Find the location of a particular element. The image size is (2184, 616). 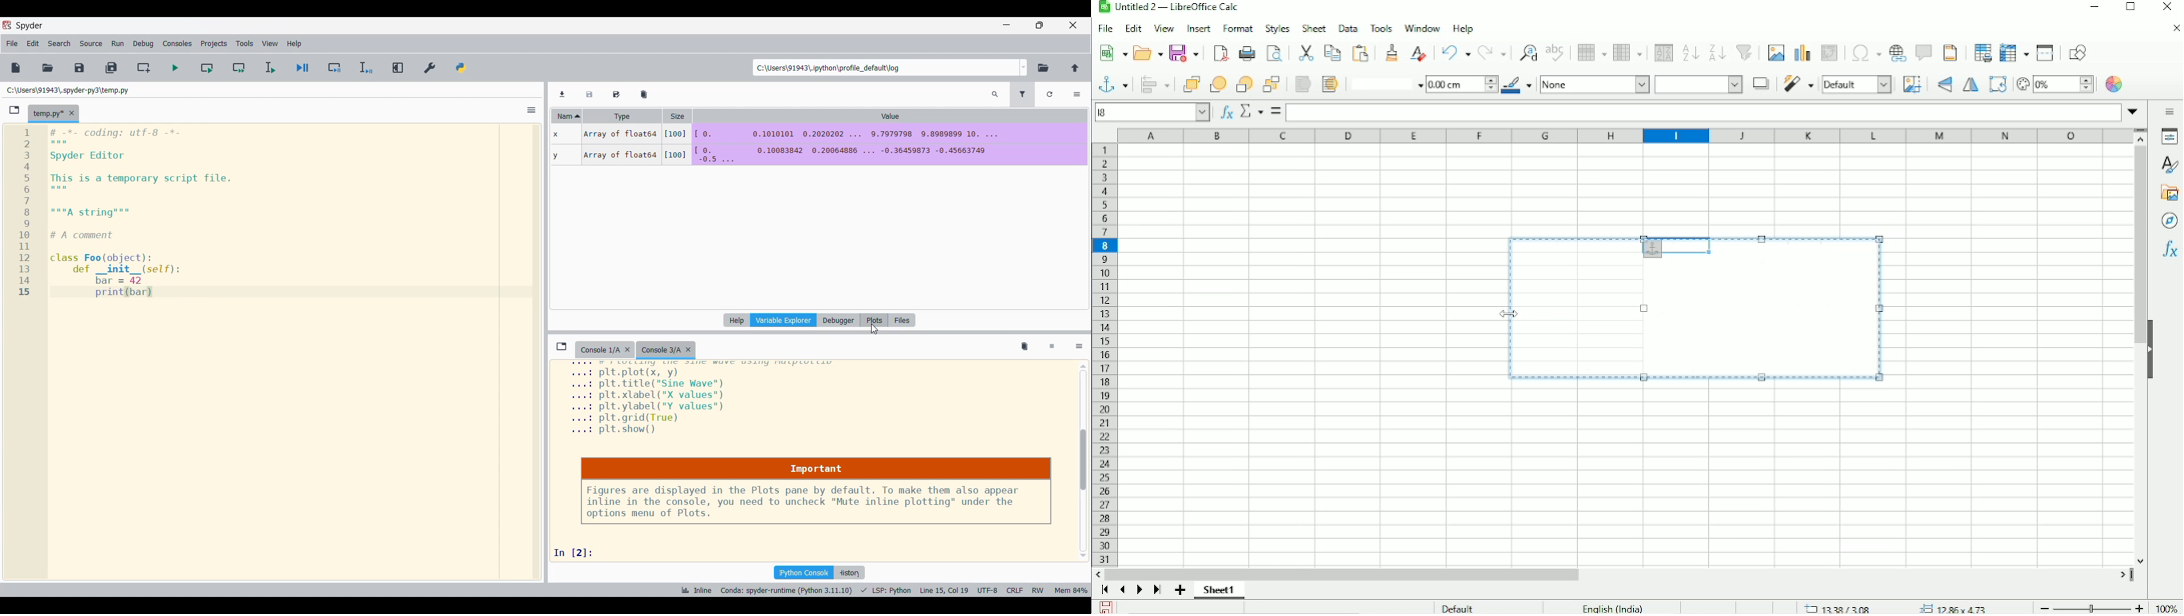

Filter is located at coordinates (1798, 84).